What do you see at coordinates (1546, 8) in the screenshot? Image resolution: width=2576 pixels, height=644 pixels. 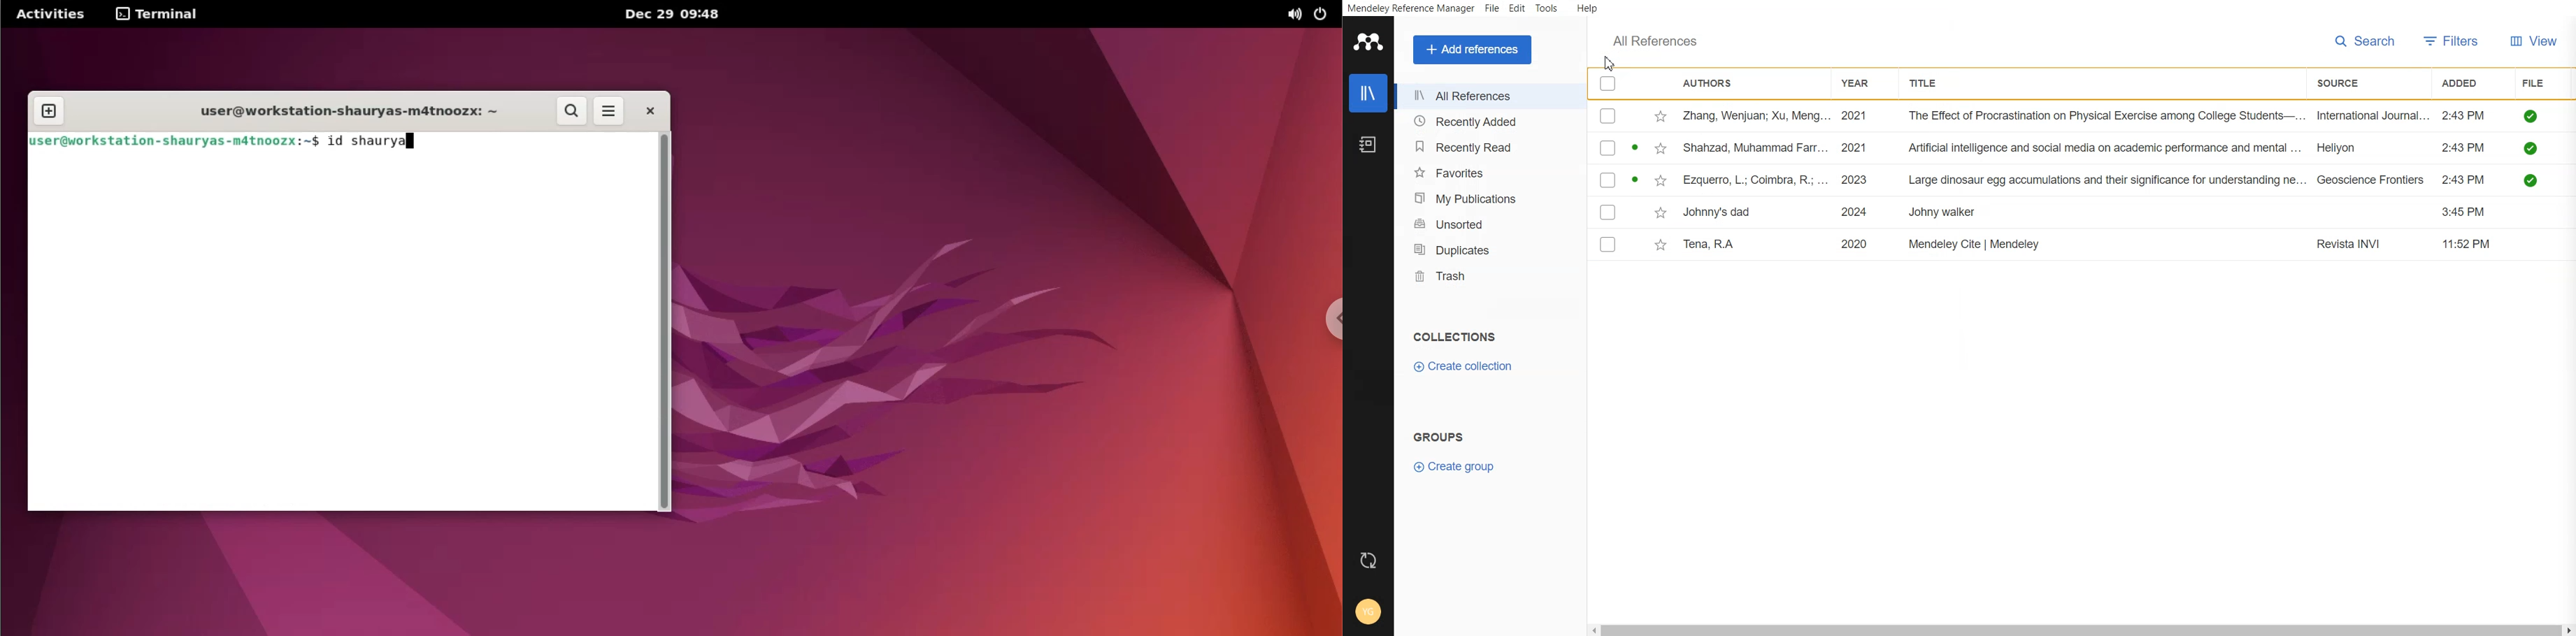 I see `Tools` at bounding box center [1546, 8].